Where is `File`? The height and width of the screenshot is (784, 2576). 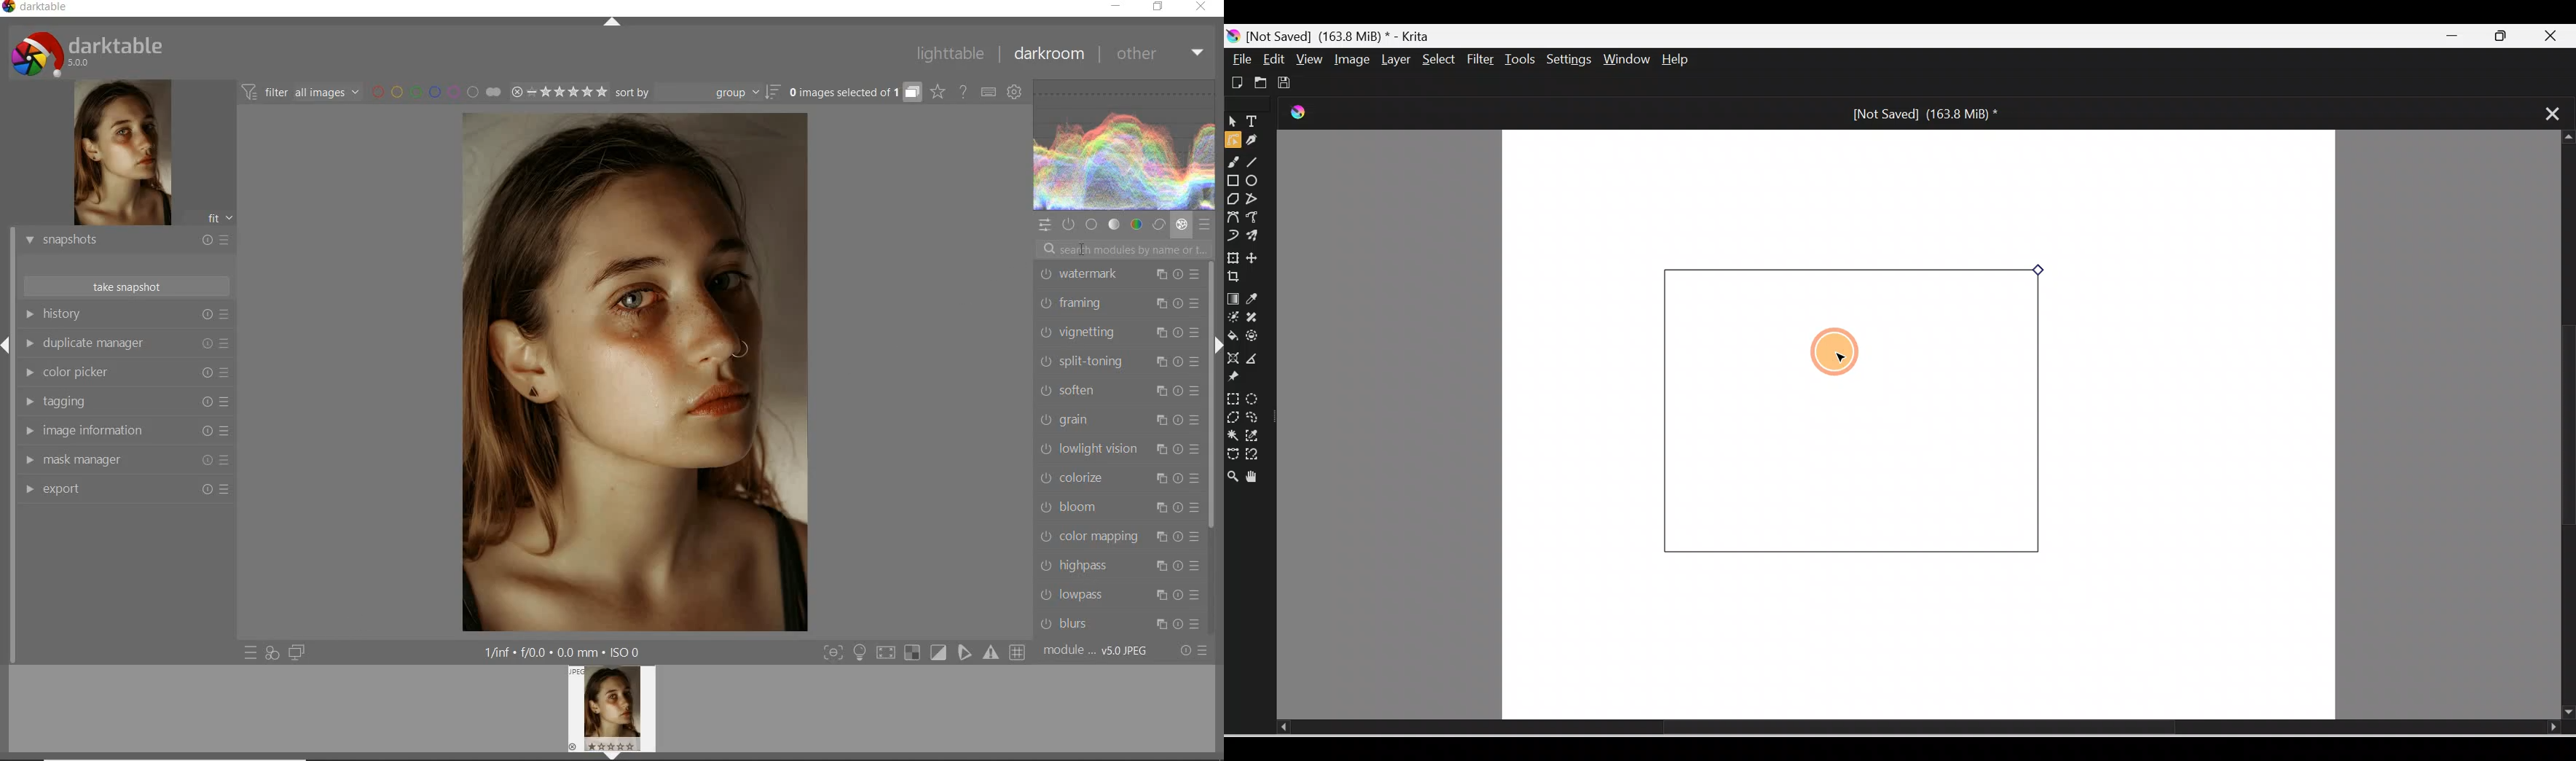
File is located at coordinates (1242, 59).